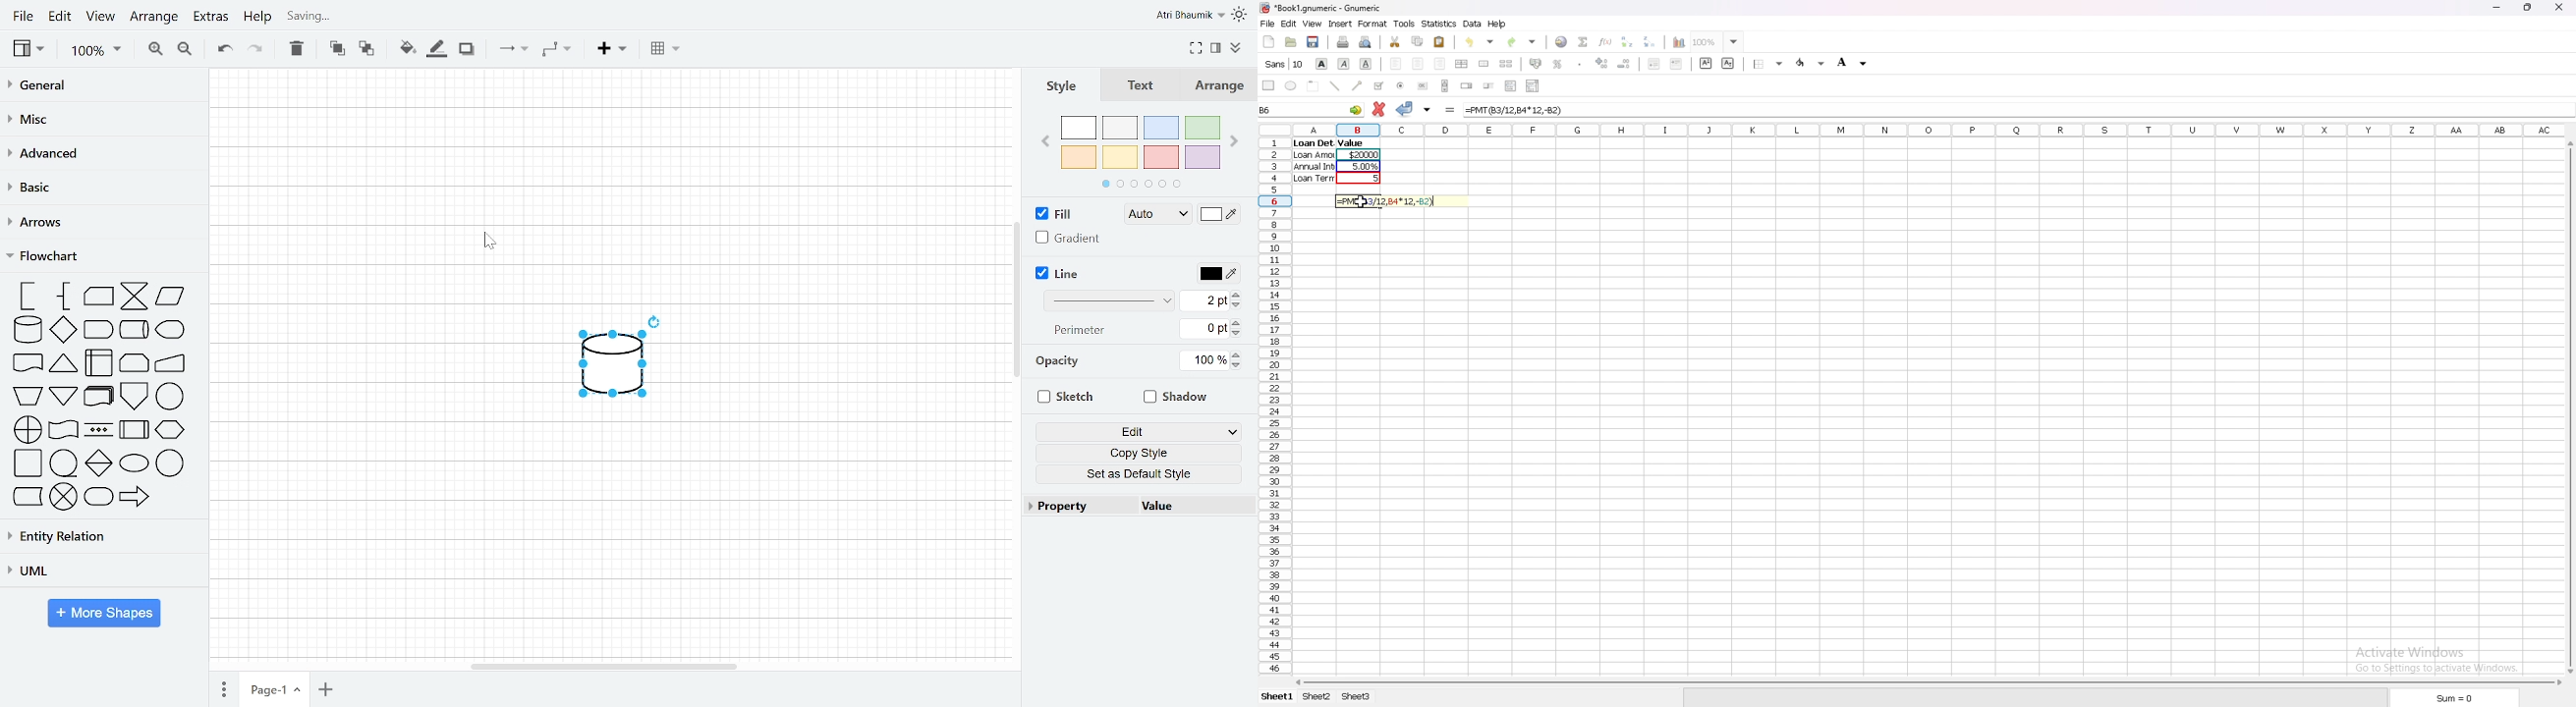 The height and width of the screenshot is (728, 2576). I want to click on pages in colors, so click(1148, 183).